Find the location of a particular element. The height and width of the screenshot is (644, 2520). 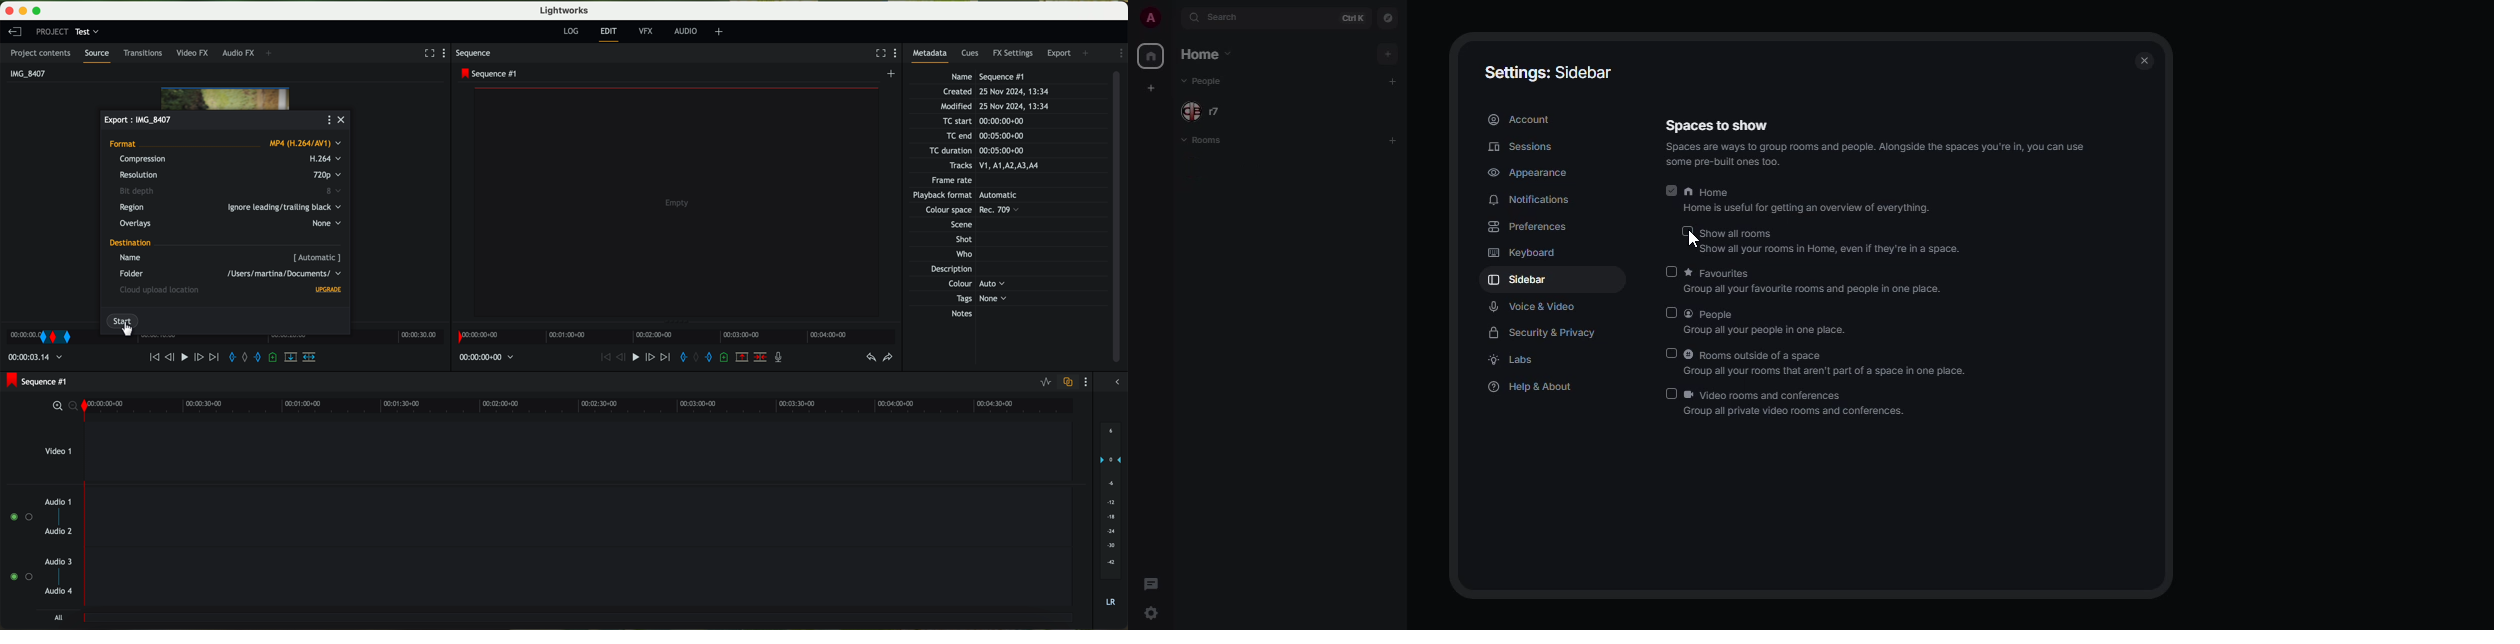

add a cue at the current position is located at coordinates (274, 358).